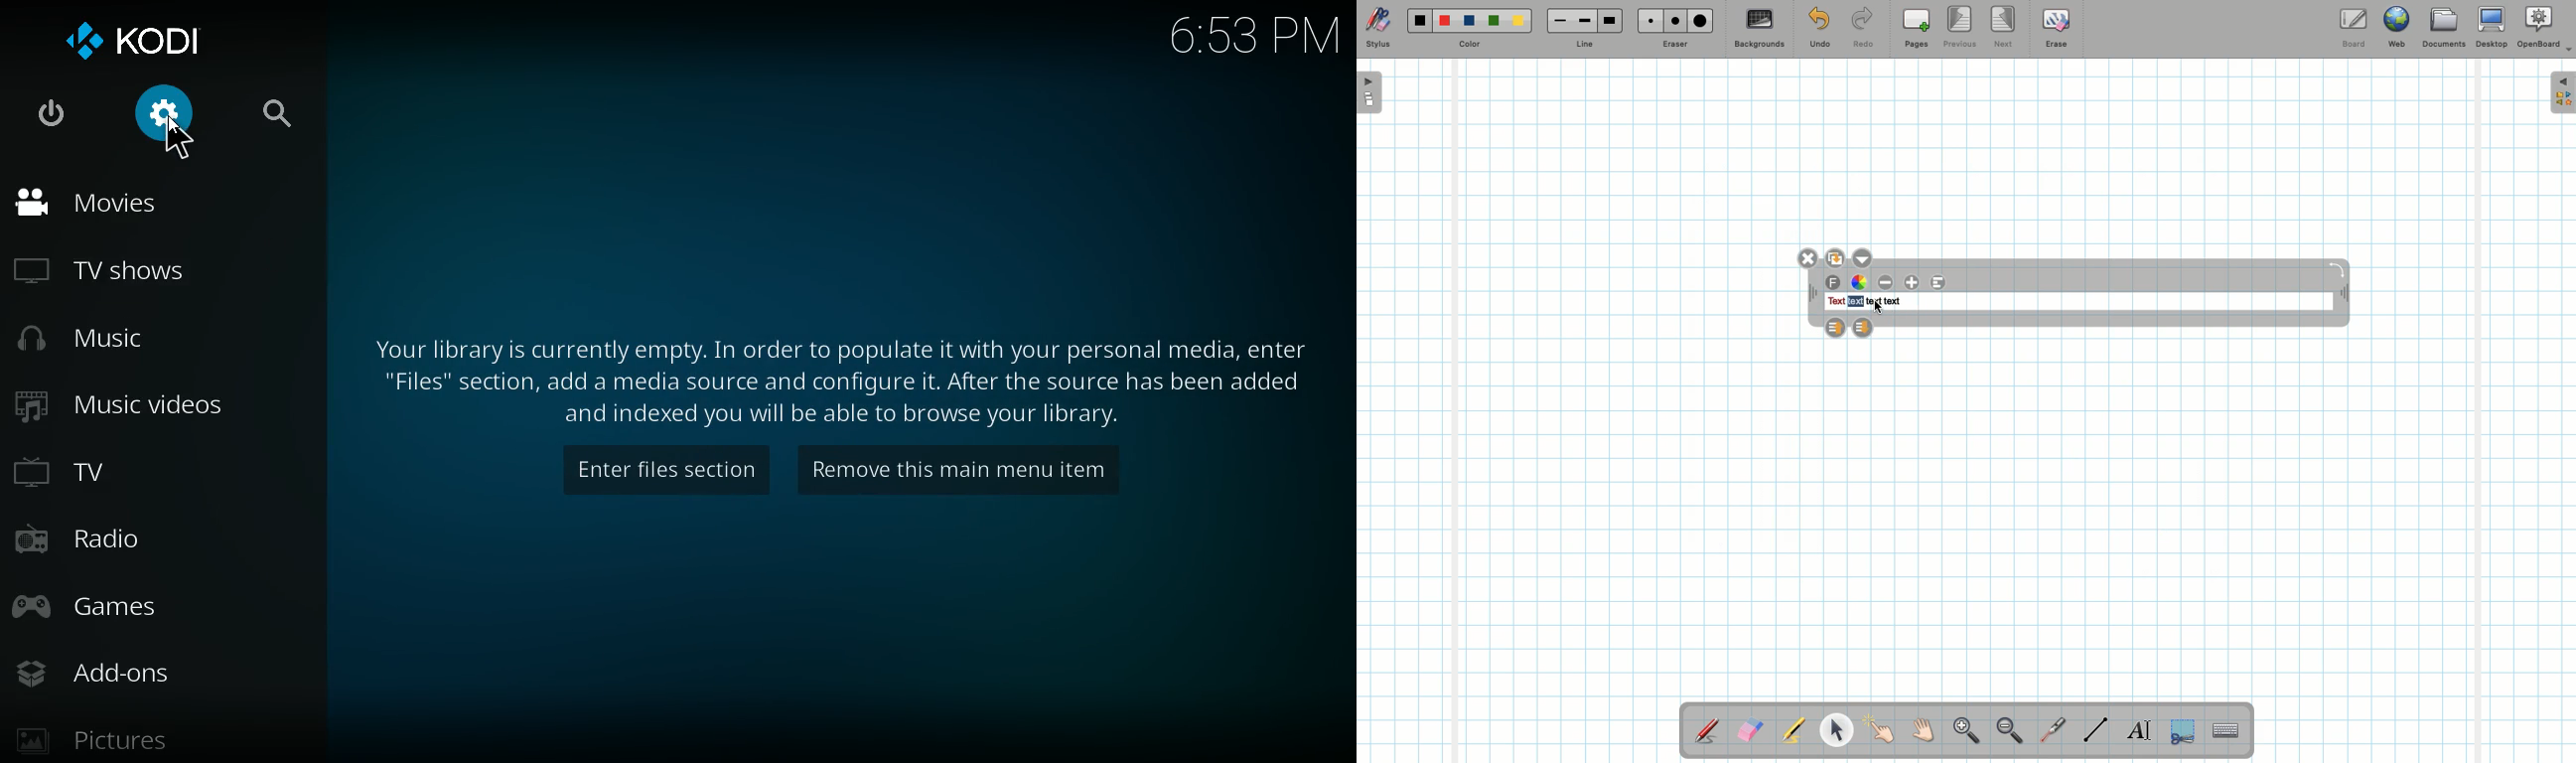 The width and height of the screenshot is (2576, 784). What do you see at coordinates (1673, 20) in the screenshot?
I see `Medium eraser` at bounding box center [1673, 20].